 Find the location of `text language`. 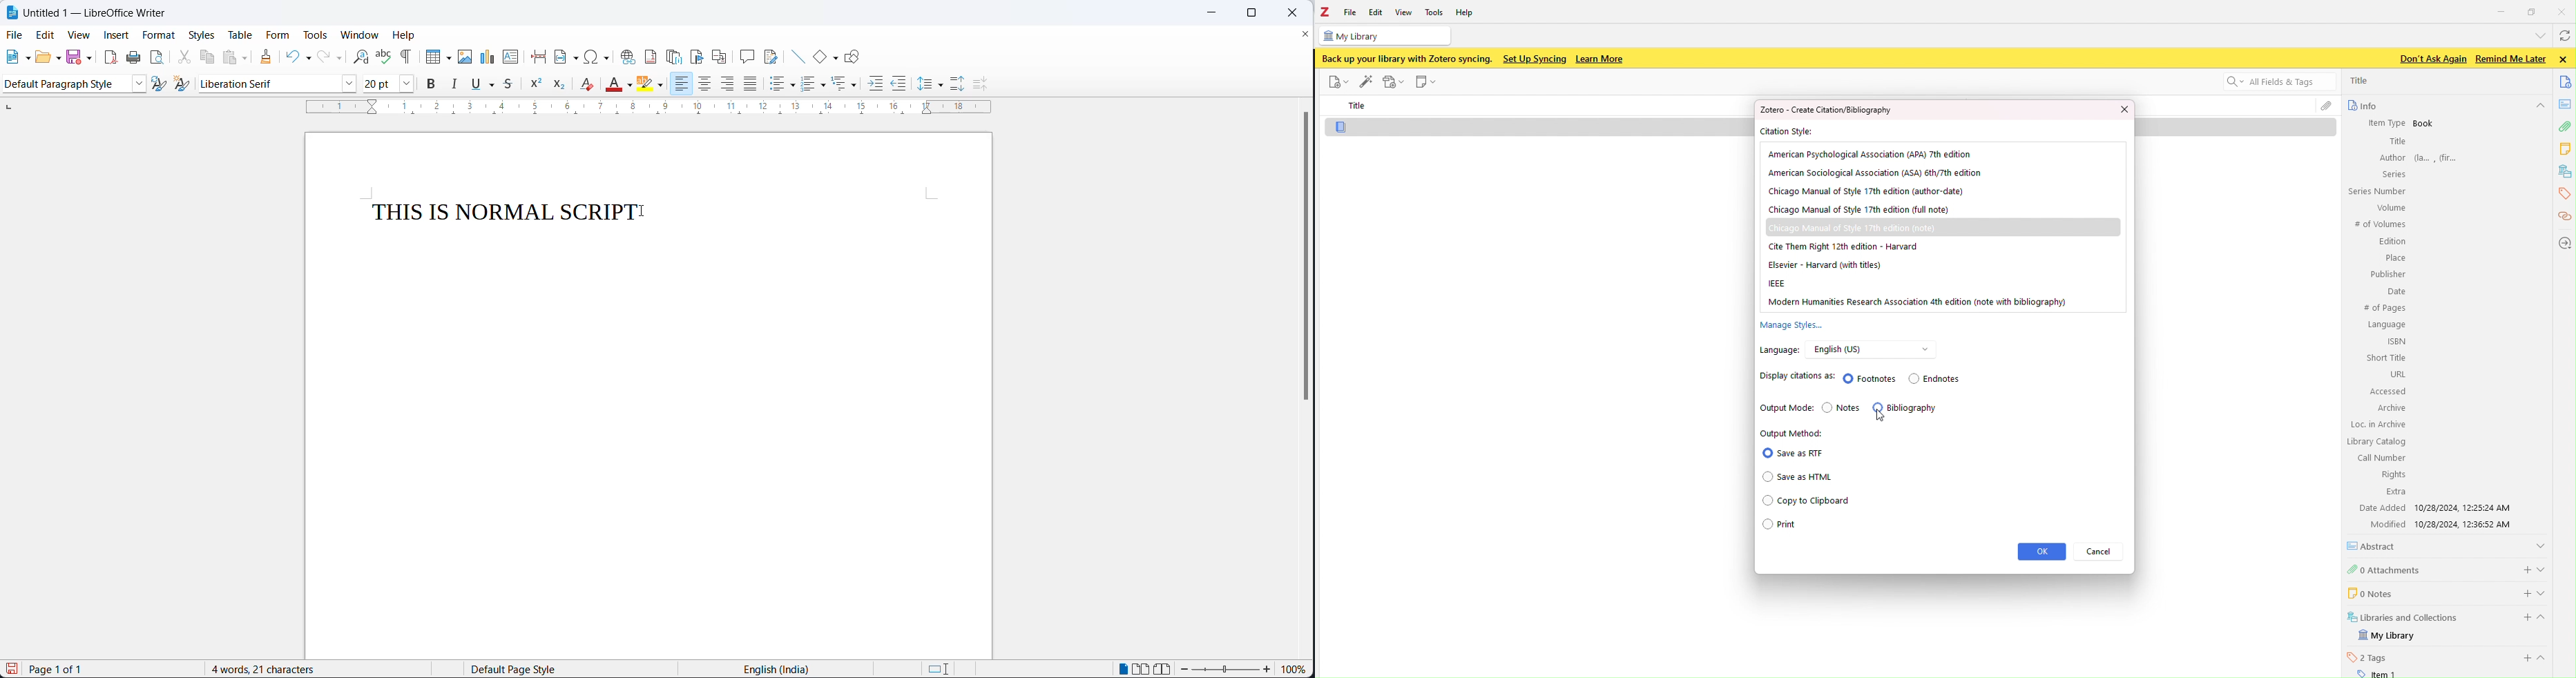

text language is located at coordinates (779, 669).